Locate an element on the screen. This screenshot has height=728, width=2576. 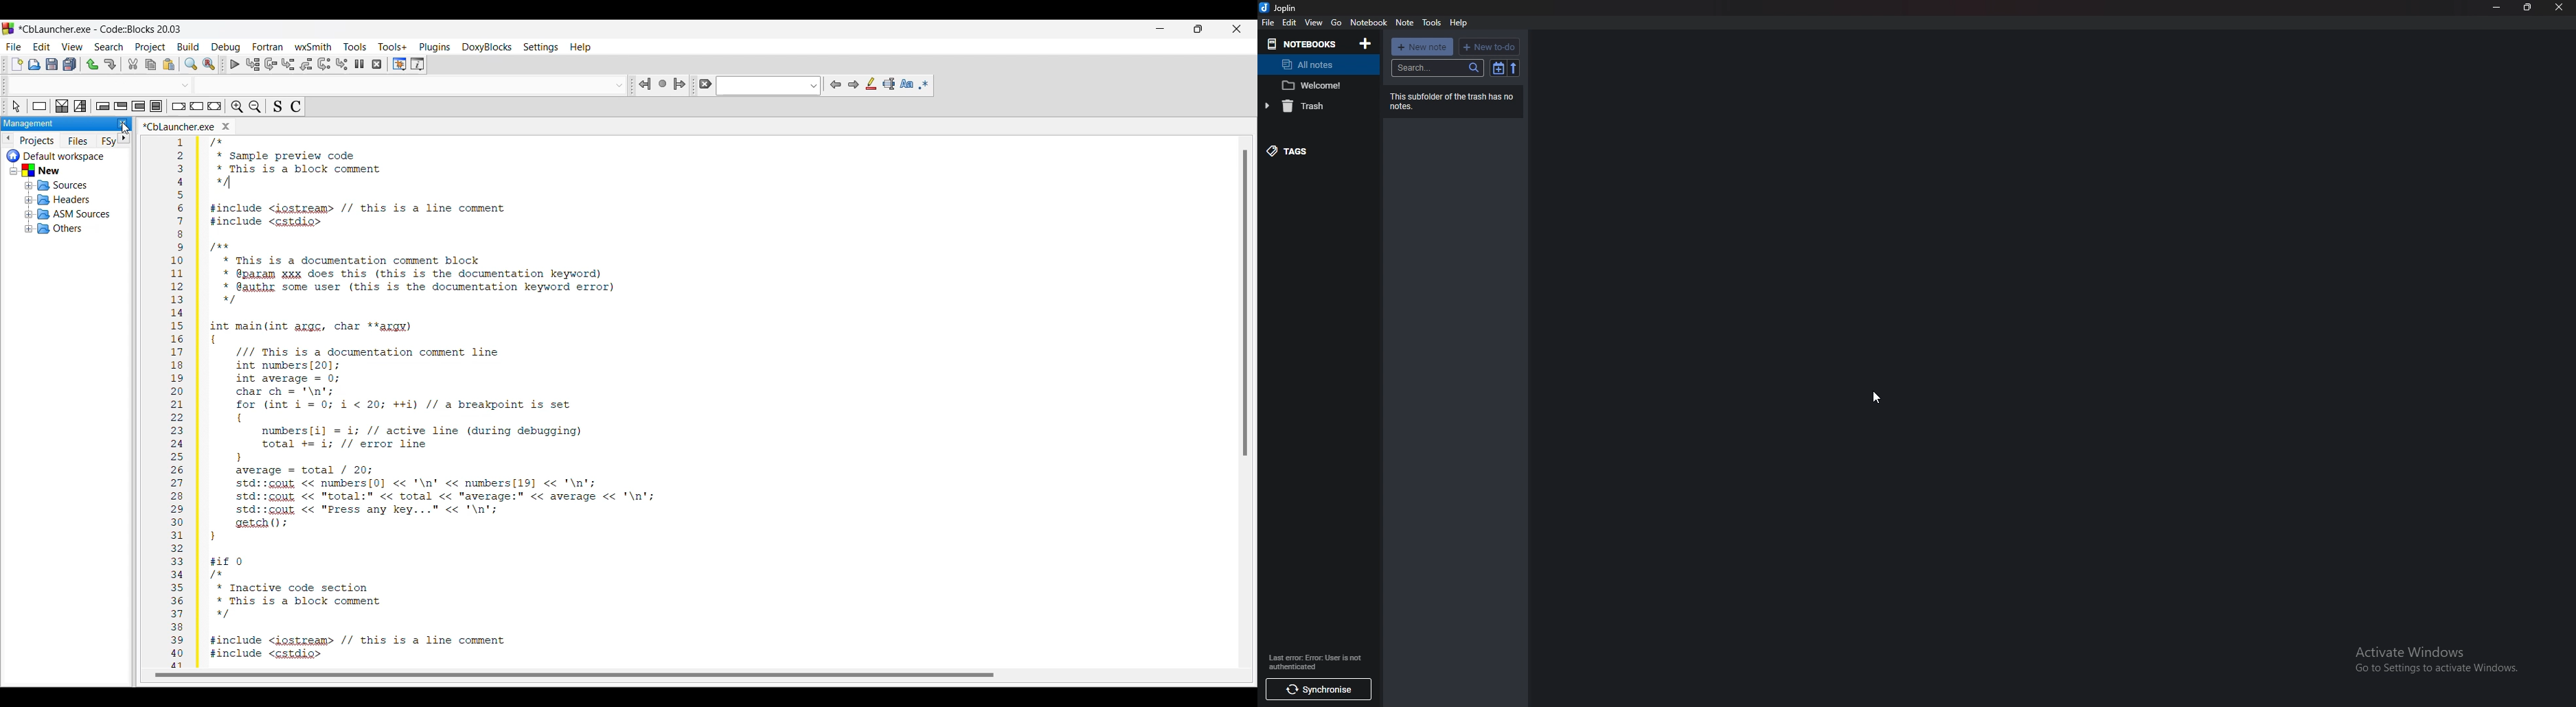
Go is located at coordinates (1336, 23).